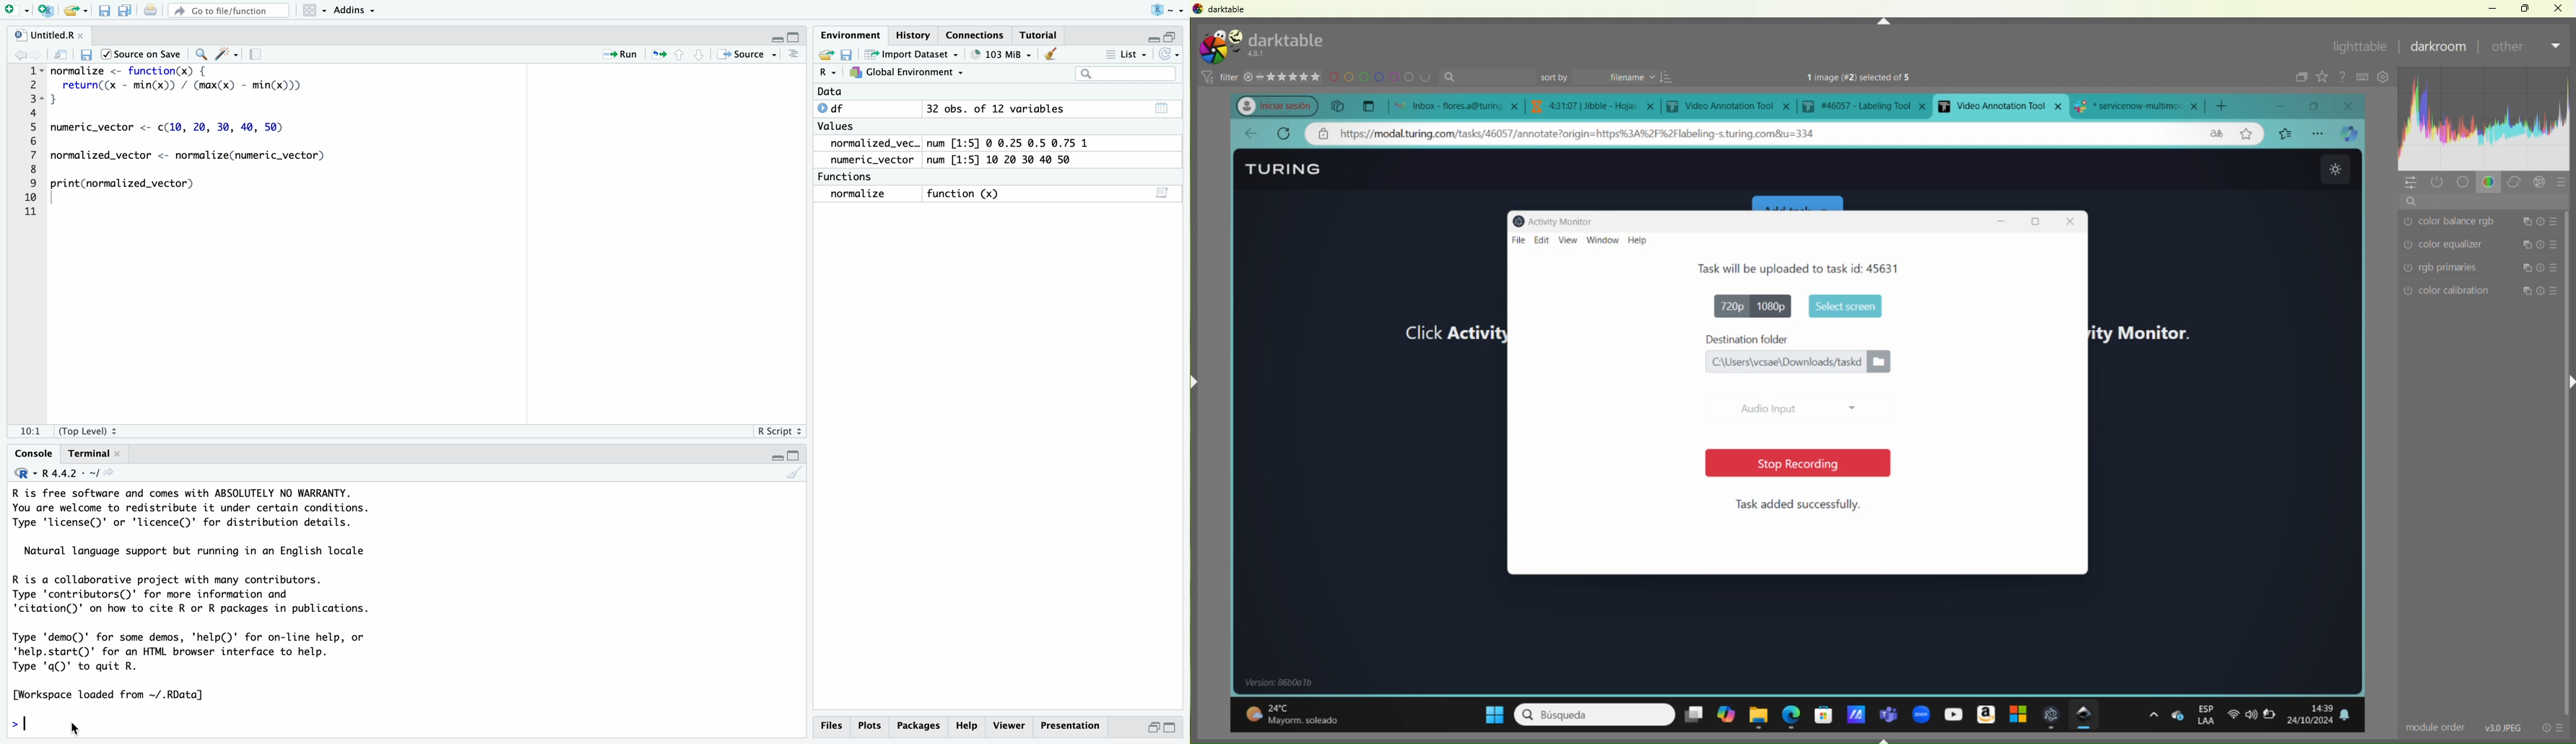 Image resolution: width=2576 pixels, height=756 pixels. What do you see at coordinates (1010, 725) in the screenshot?
I see `Viewer` at bounding box center [1010, 725].